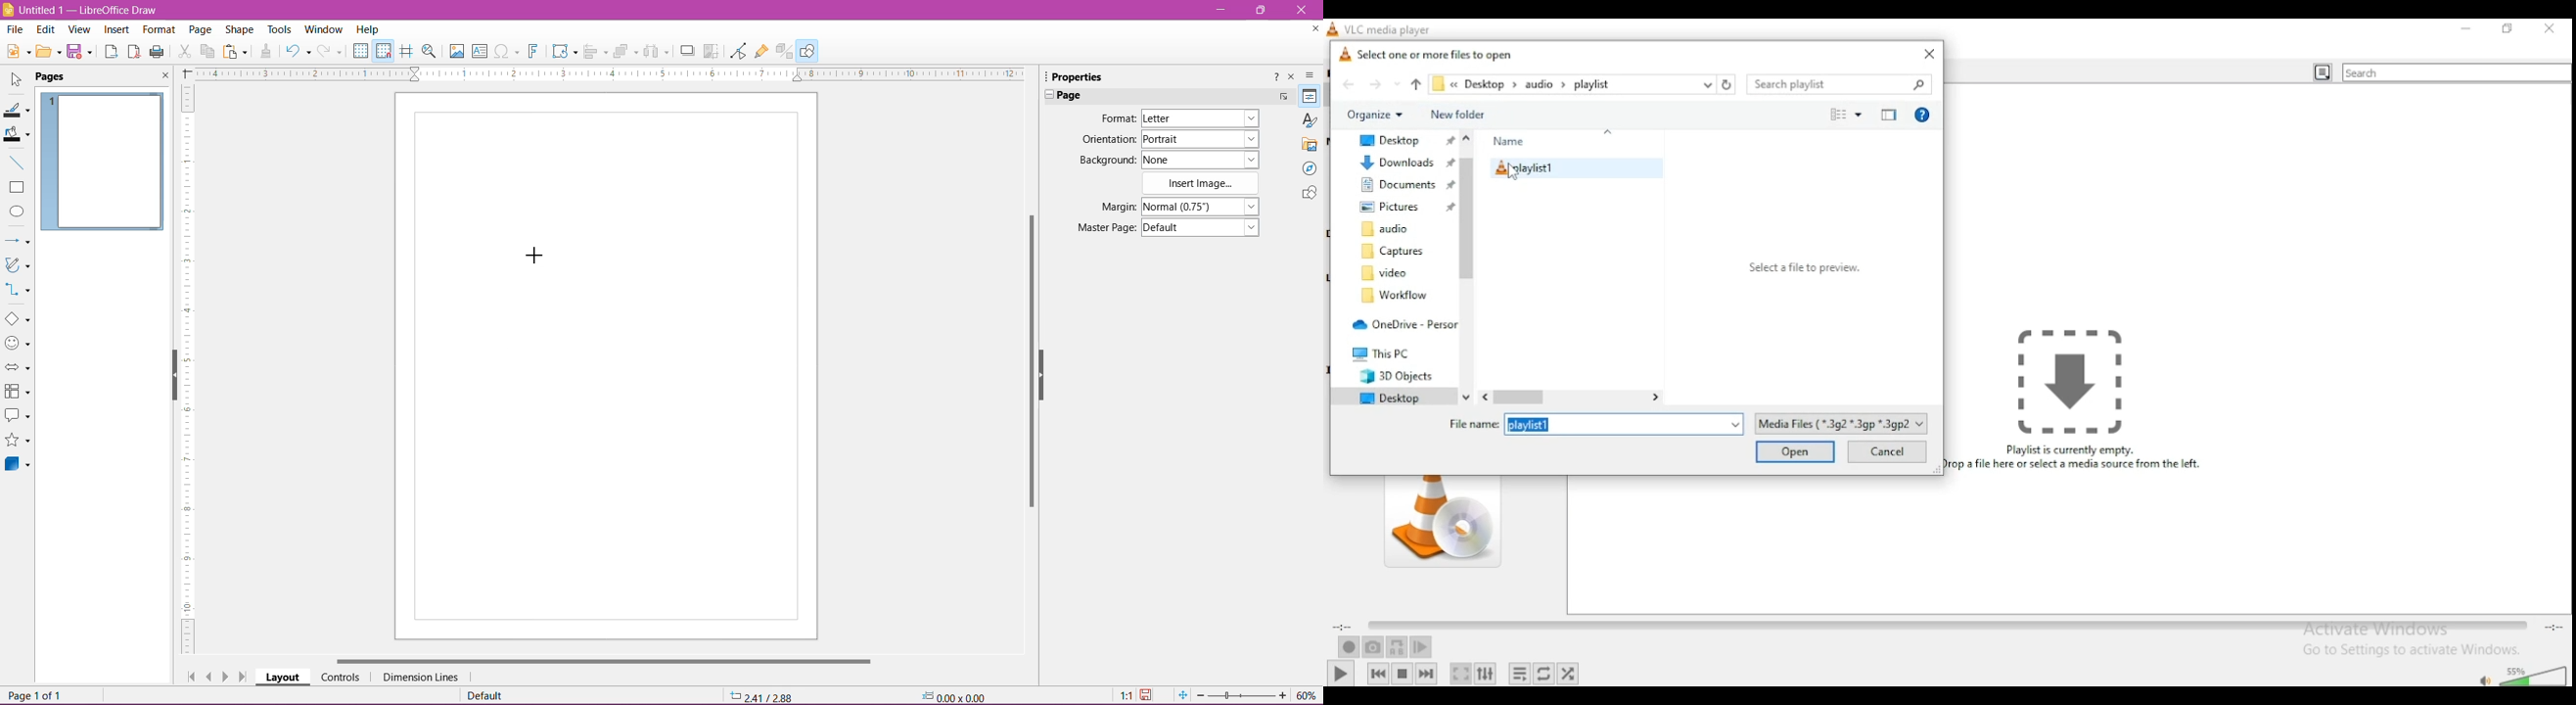 This screenshot has width=2576, height=728. Describe the element at coordinates (1485, 85) in the screenshot. I see `desktop` at that location.